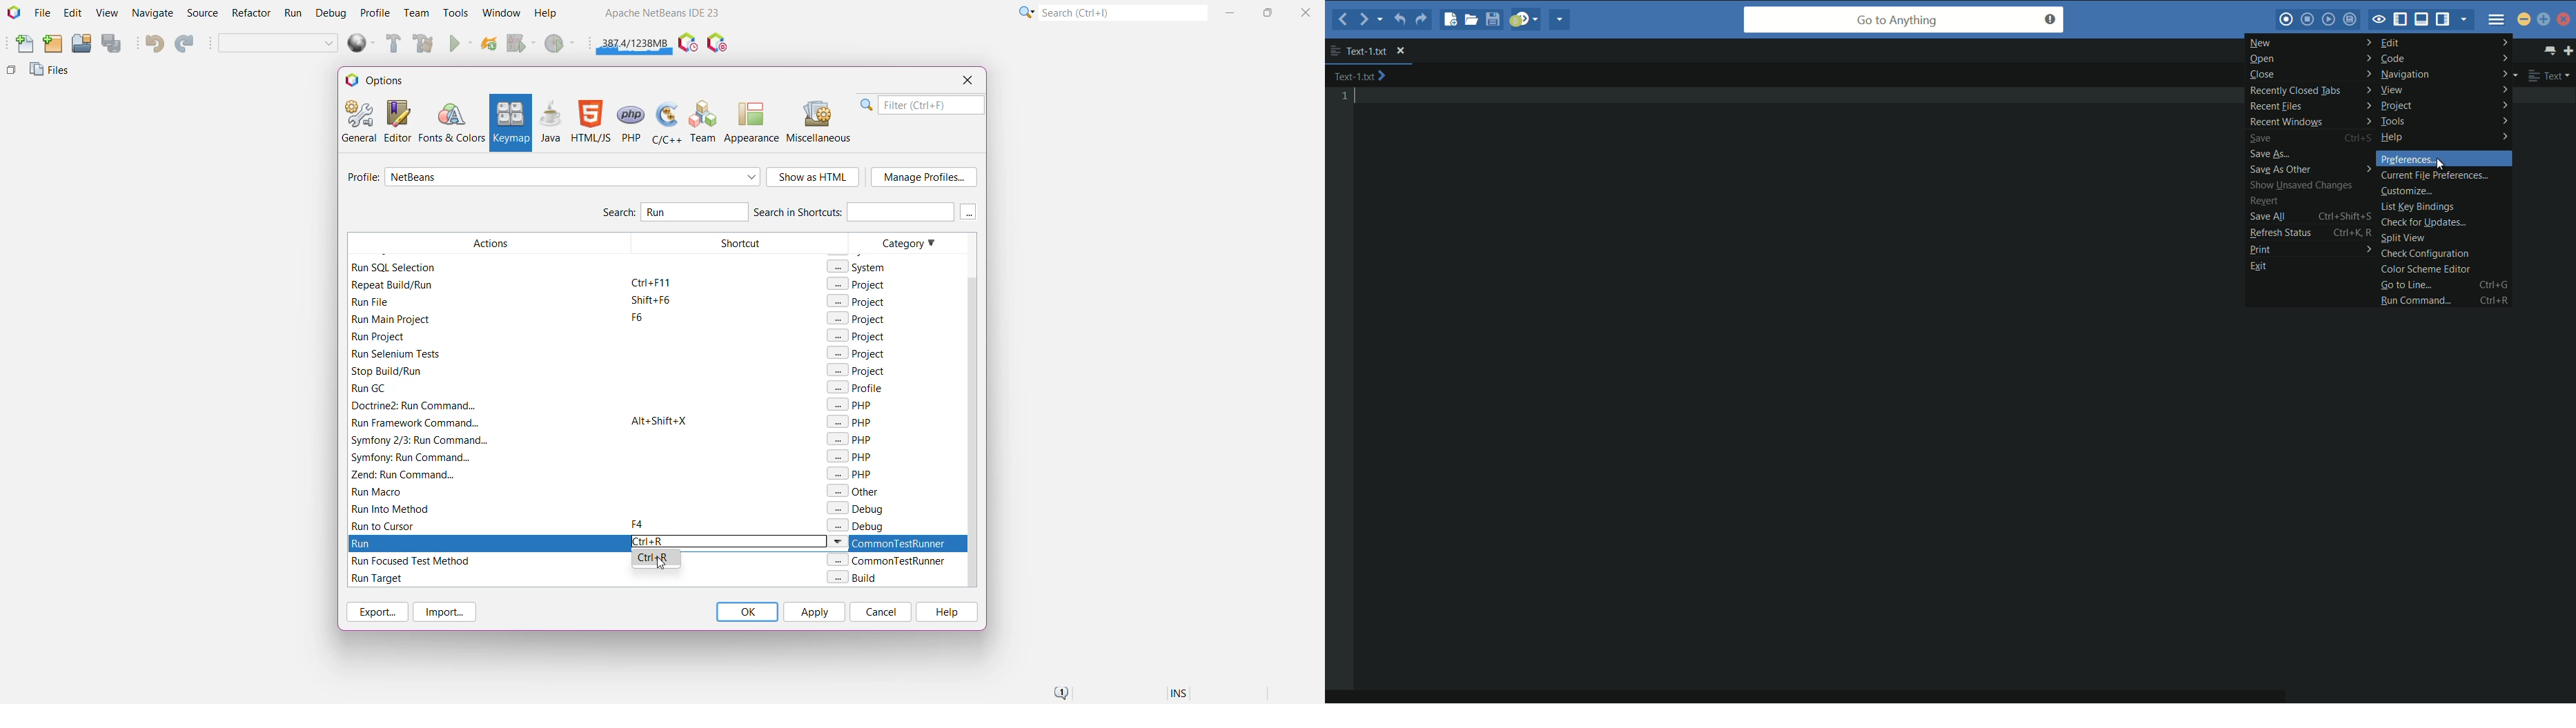  I want to click on new, so click(2308, 42).